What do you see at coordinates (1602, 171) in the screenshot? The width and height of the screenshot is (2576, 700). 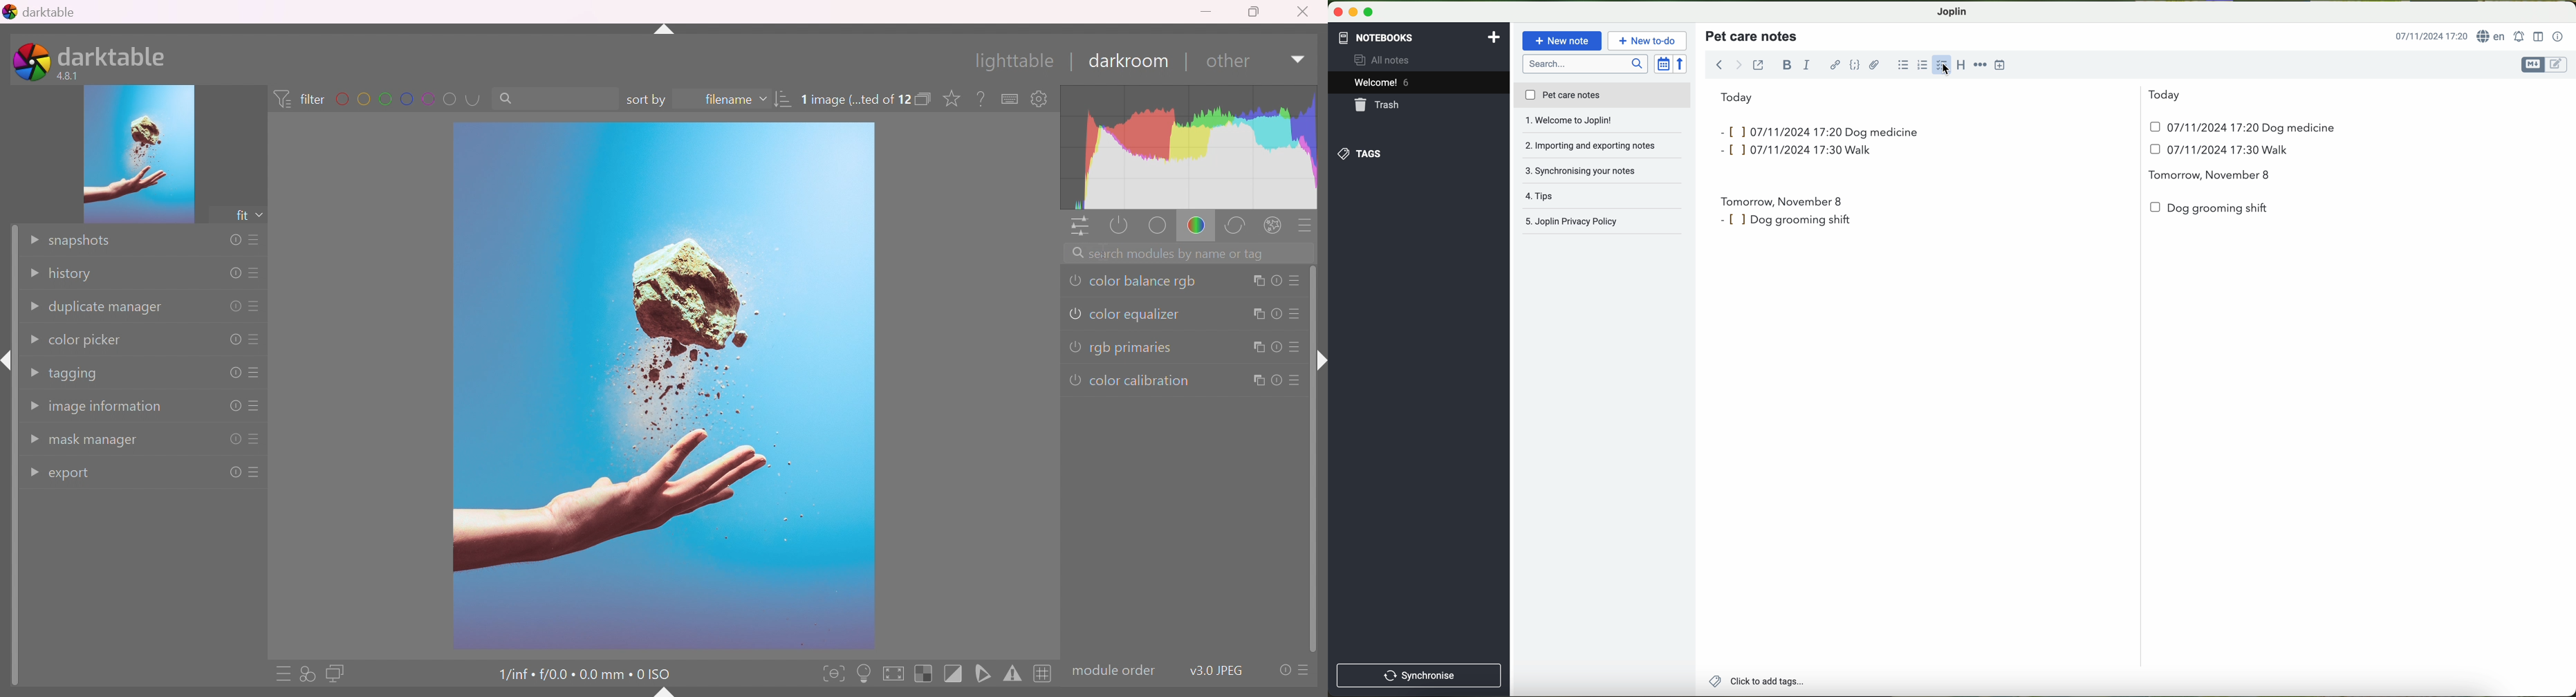 I see `tips` at bounding box center [1602, 171].